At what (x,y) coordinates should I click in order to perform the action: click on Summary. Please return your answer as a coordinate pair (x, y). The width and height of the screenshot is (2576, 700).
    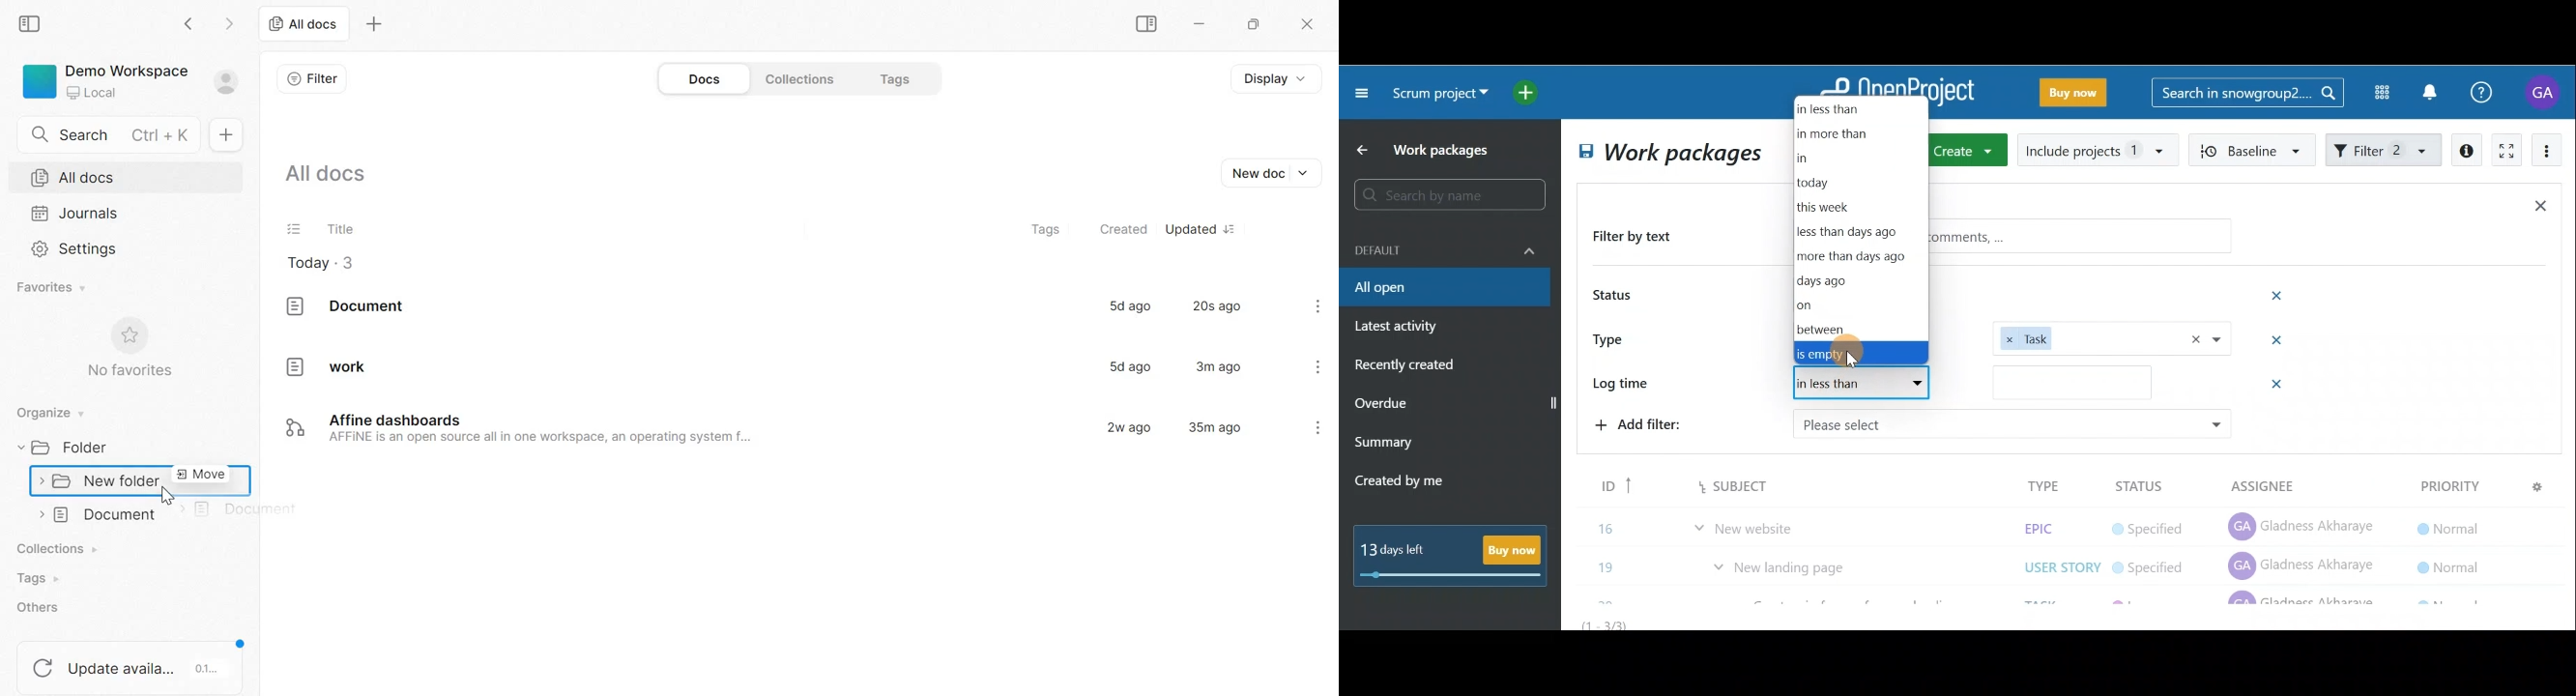
    Looking at the image, I should click on (1384, 445).